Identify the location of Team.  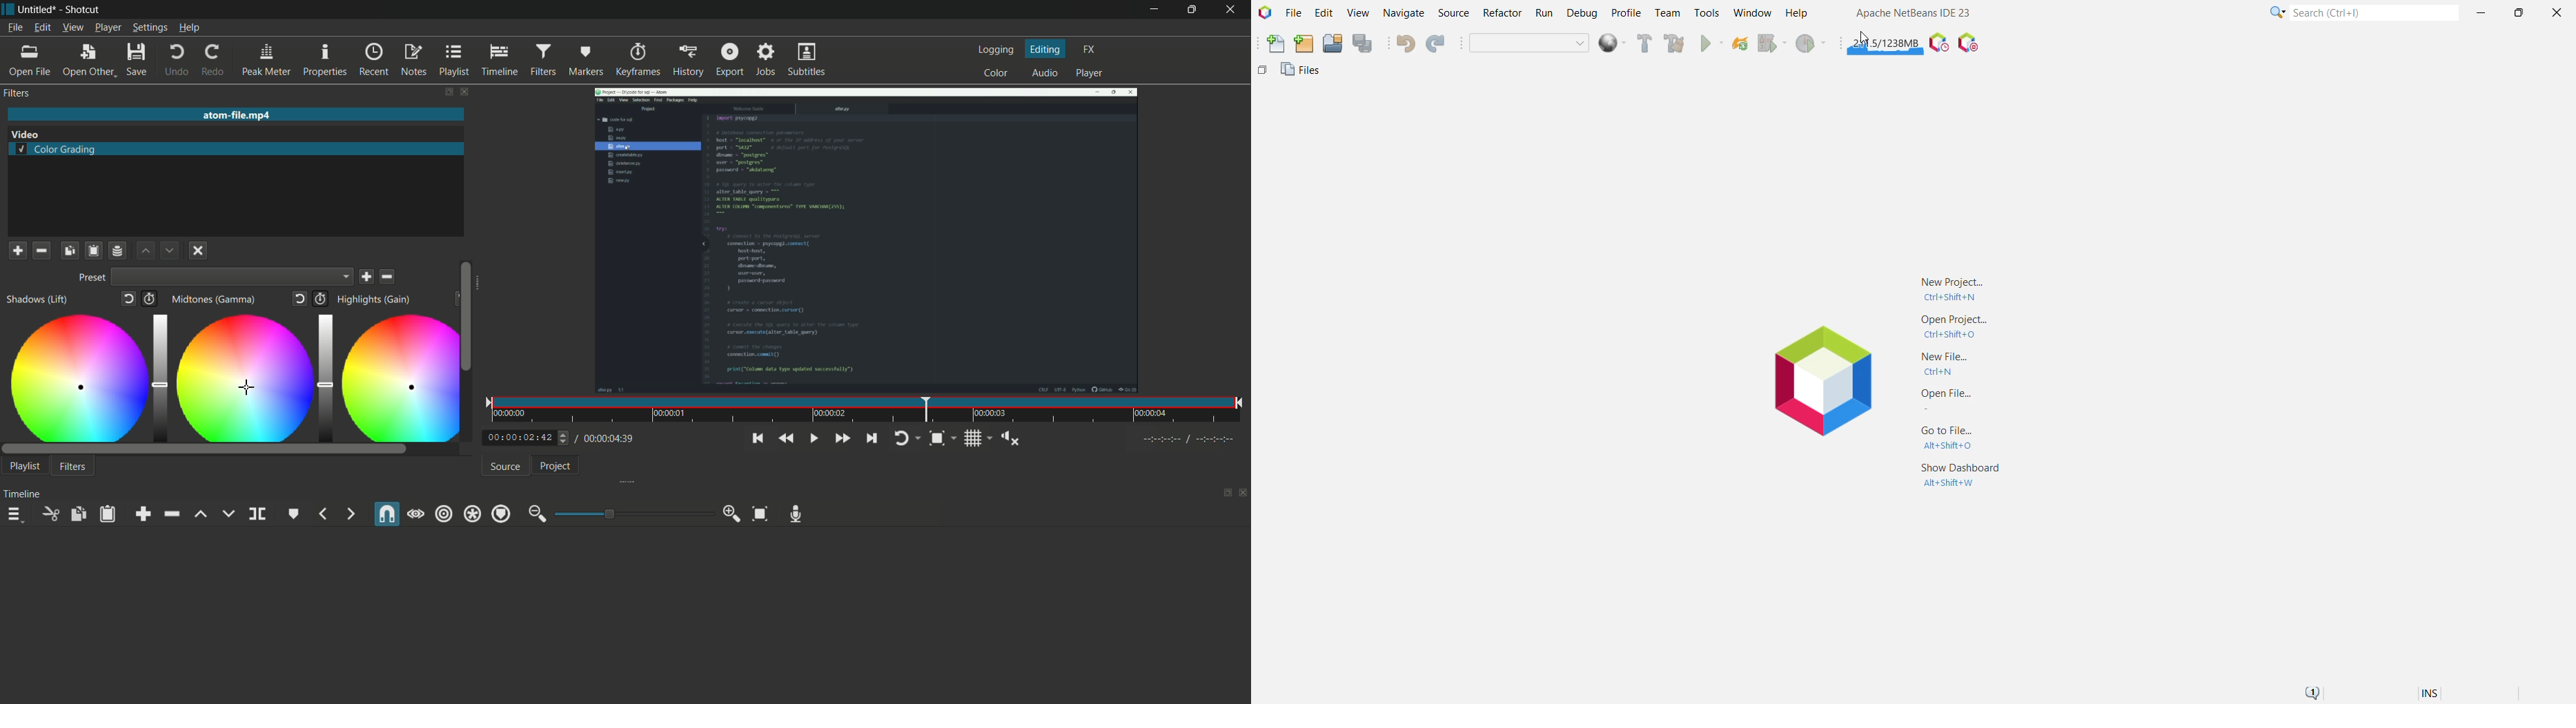
(1666, 13).